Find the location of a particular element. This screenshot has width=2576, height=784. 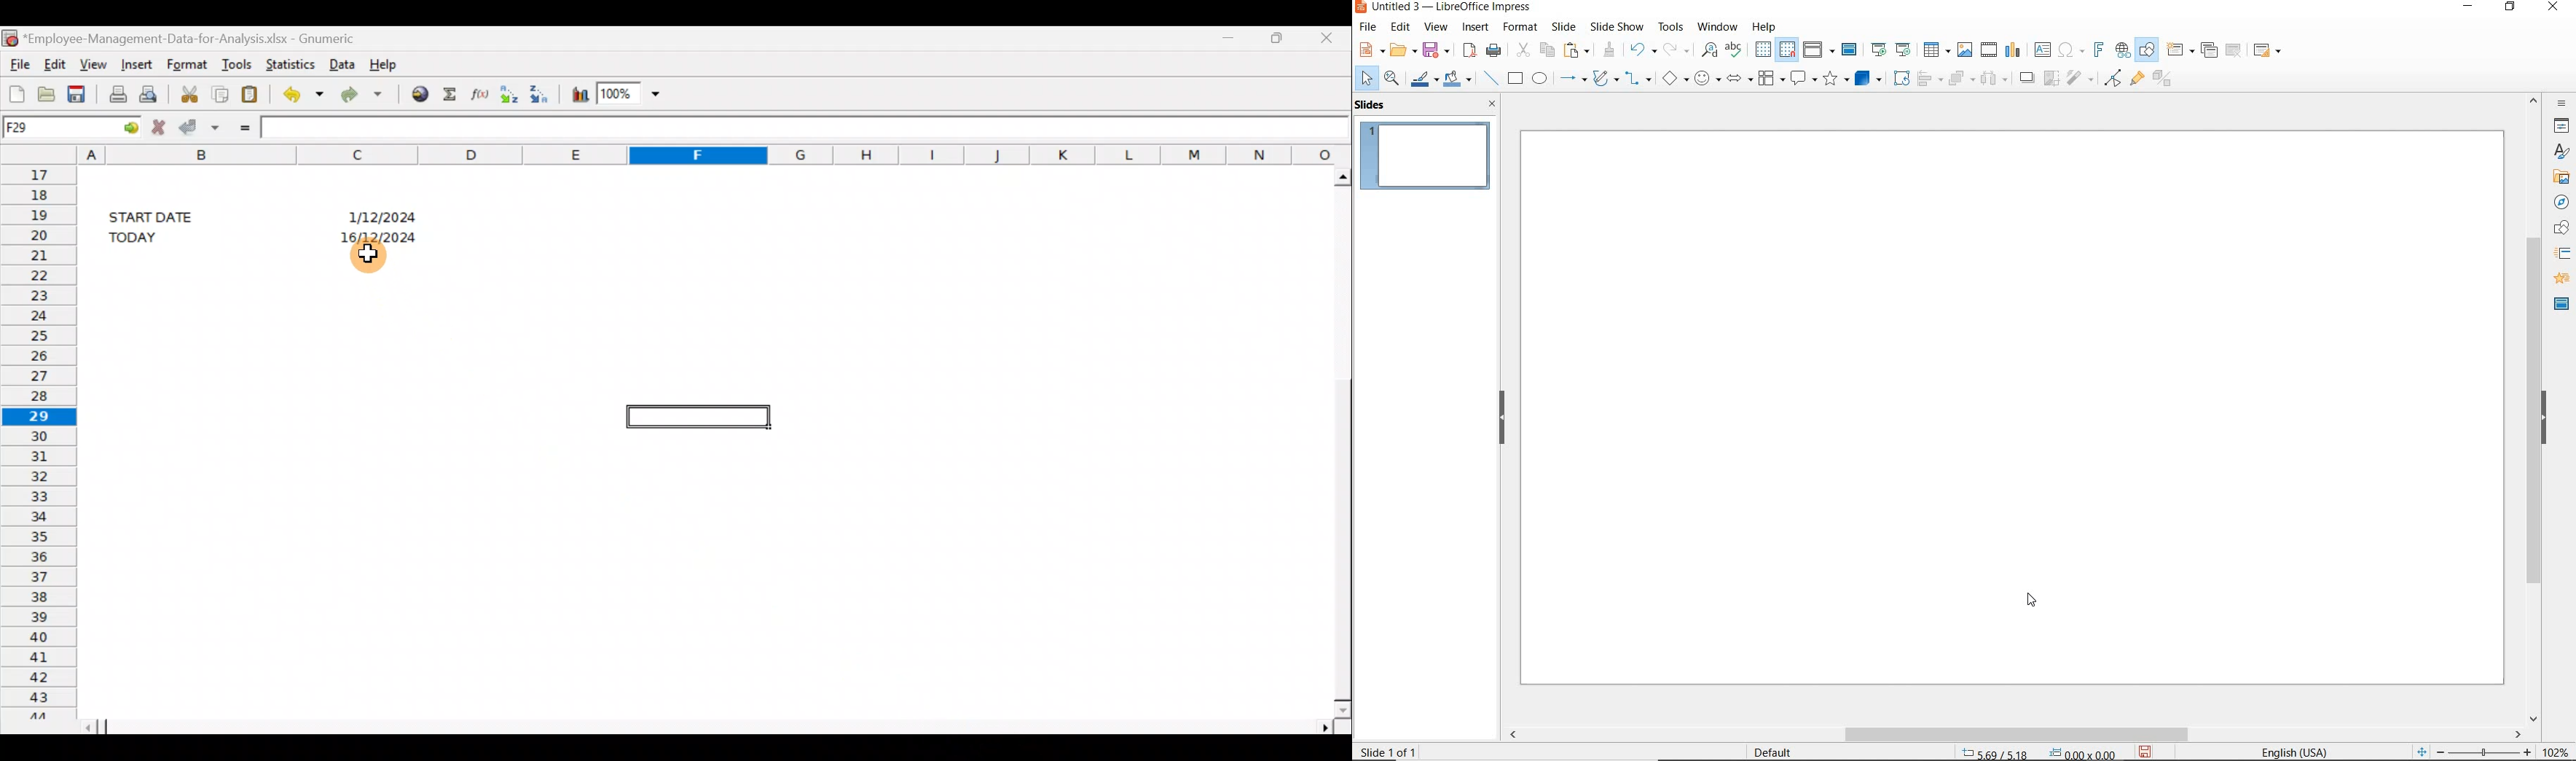

Sort in descending order is located at coordinates (542, 94).